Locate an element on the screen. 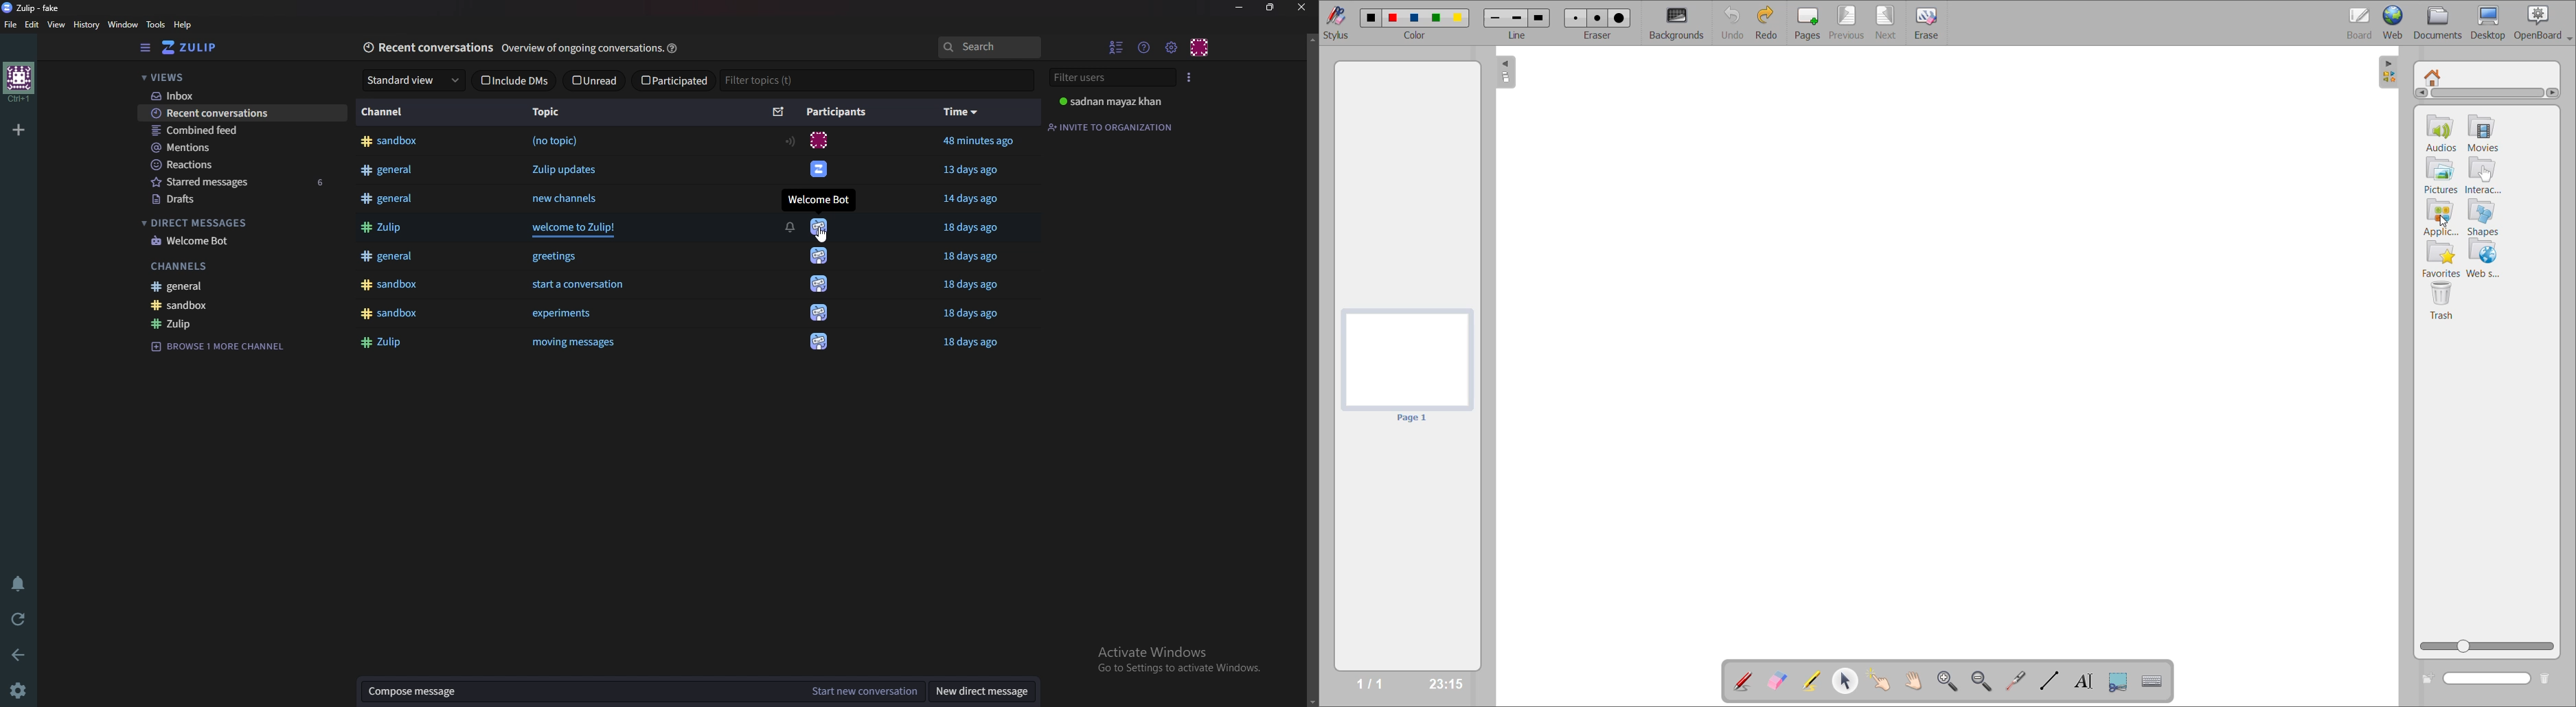 The width and height of the screenshot is (2576, 728). Combined feed is located at coordinates (237, 131).